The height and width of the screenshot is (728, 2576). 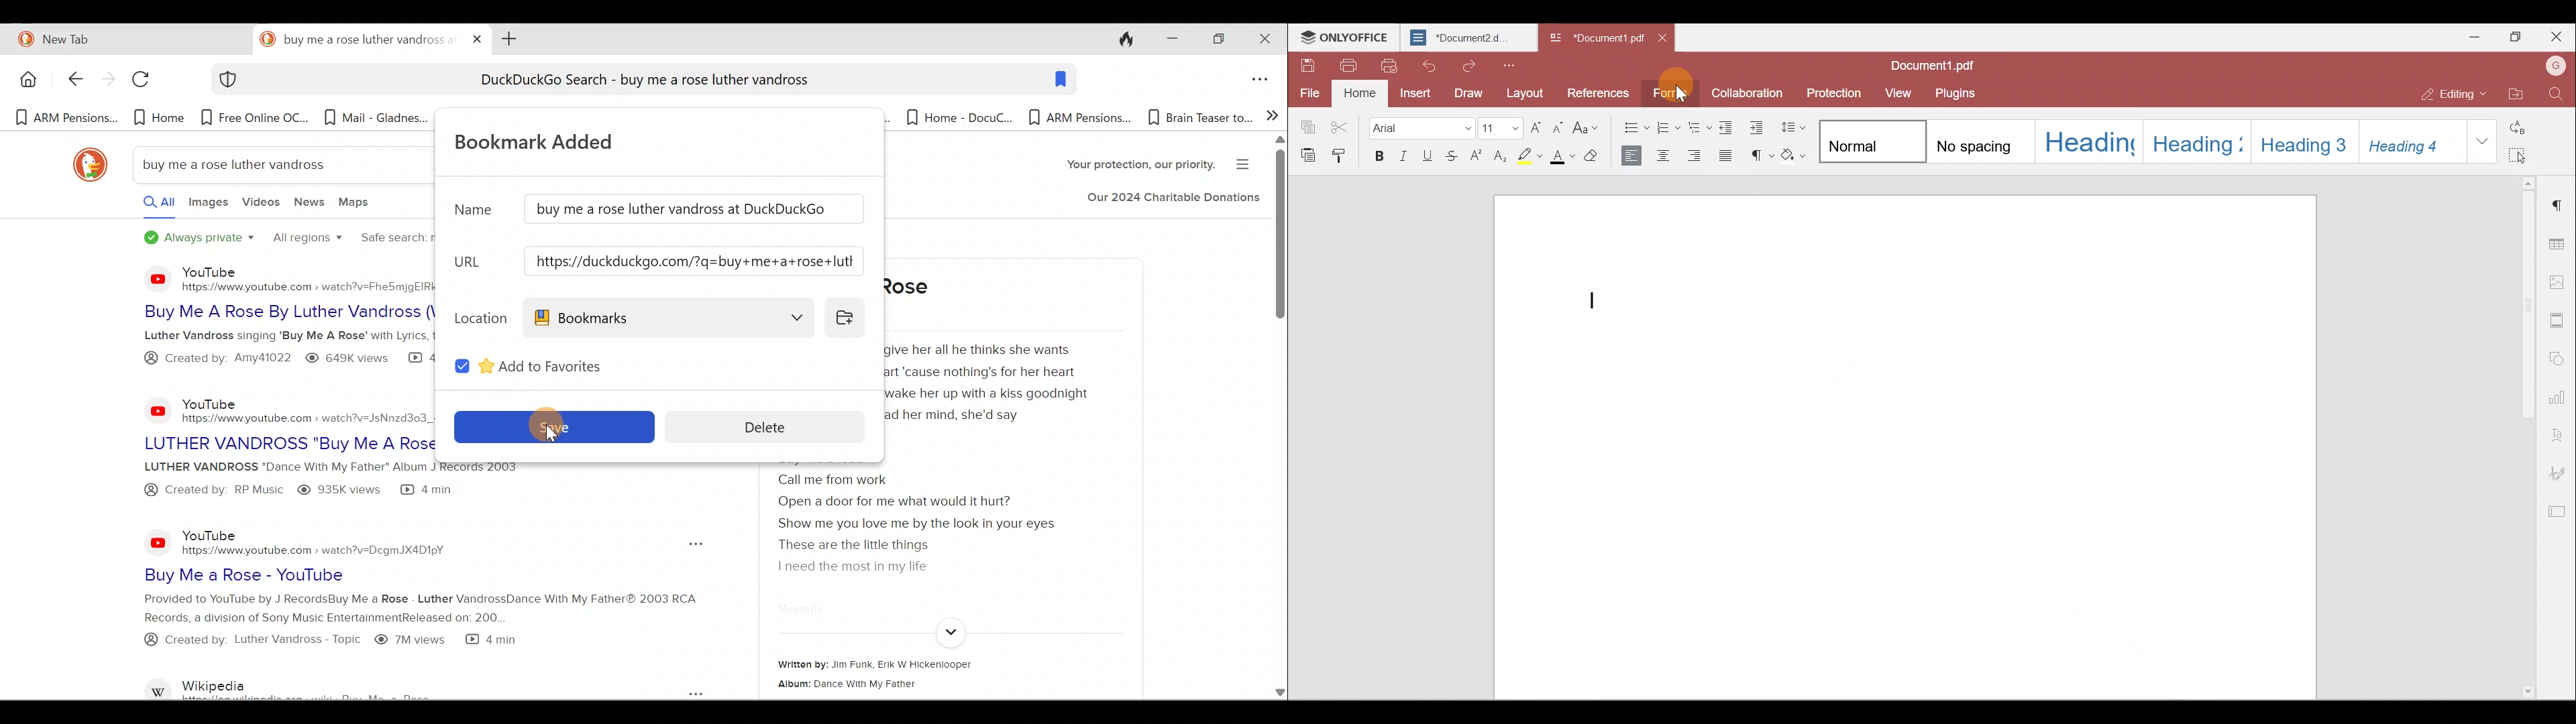 What do you see at coordinates (1980, 141) in the screenshot?
I see `No spacing` at bounding box center [1980, 141].